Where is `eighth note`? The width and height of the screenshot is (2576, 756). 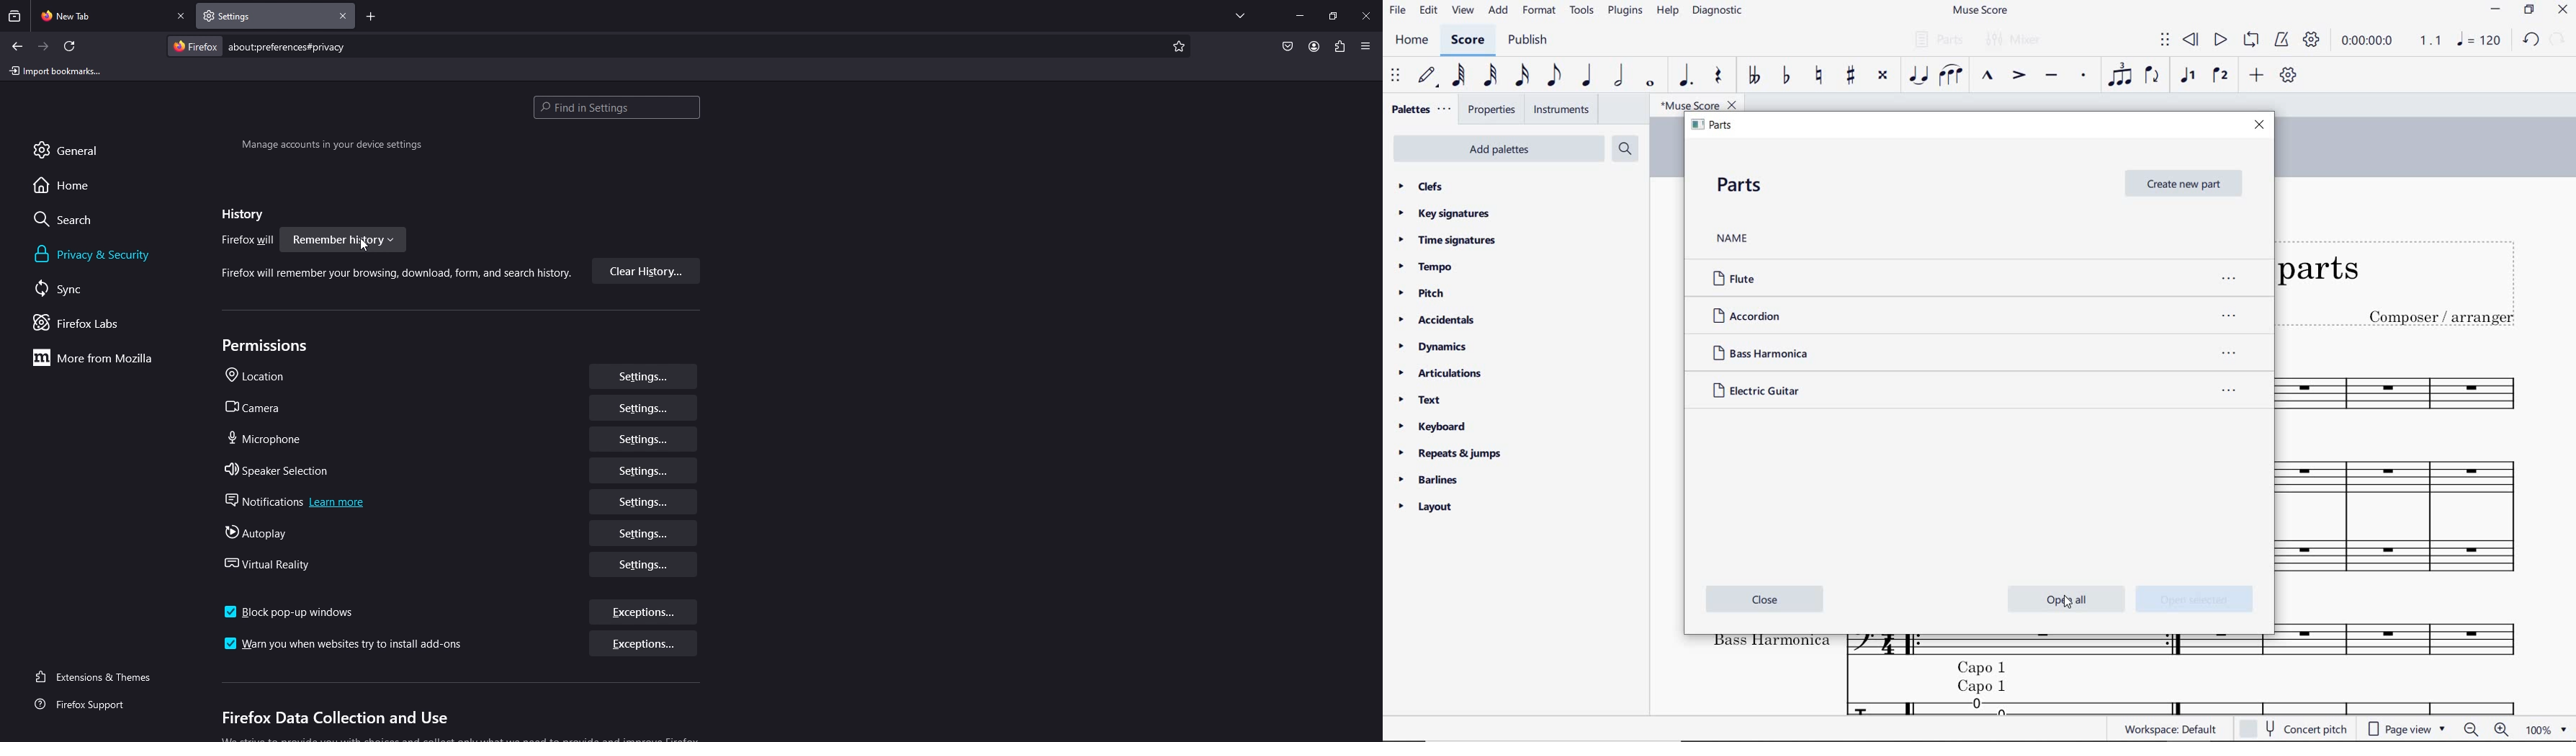
eighth note is located at coordinates (1555, 76).